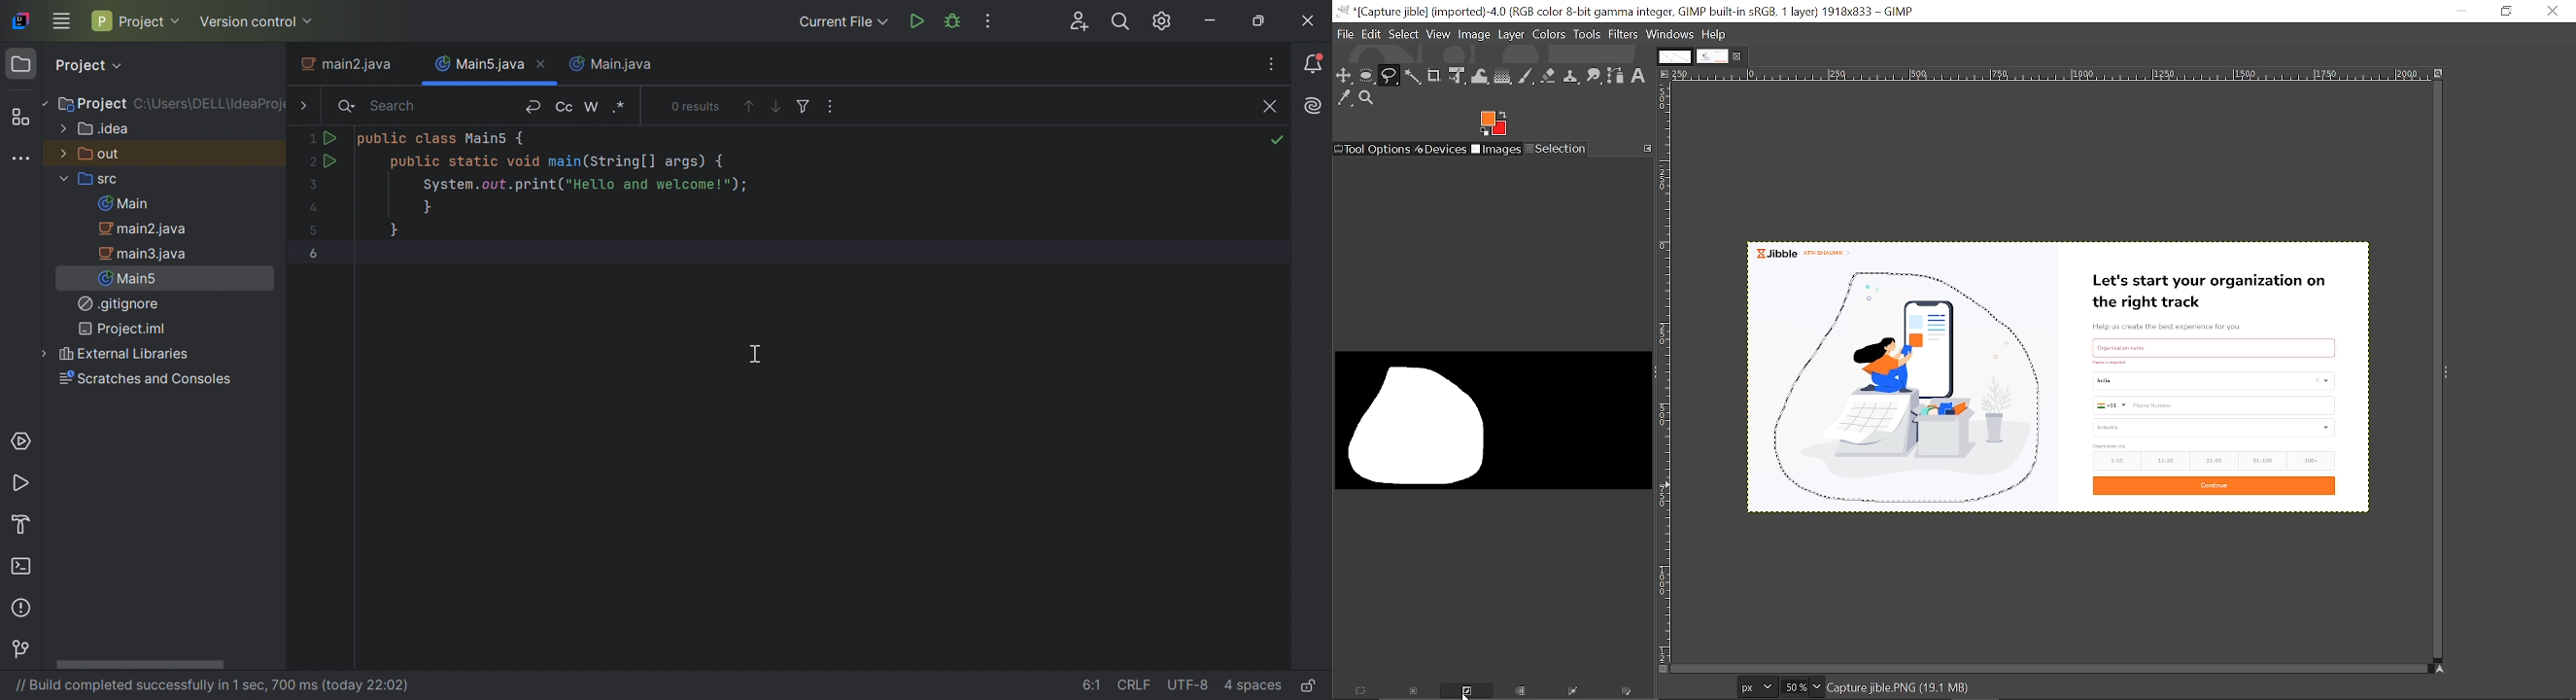  Describe the element at coordinates (775, 107) in the screenshot. I see `Next Occurrence` at that location.